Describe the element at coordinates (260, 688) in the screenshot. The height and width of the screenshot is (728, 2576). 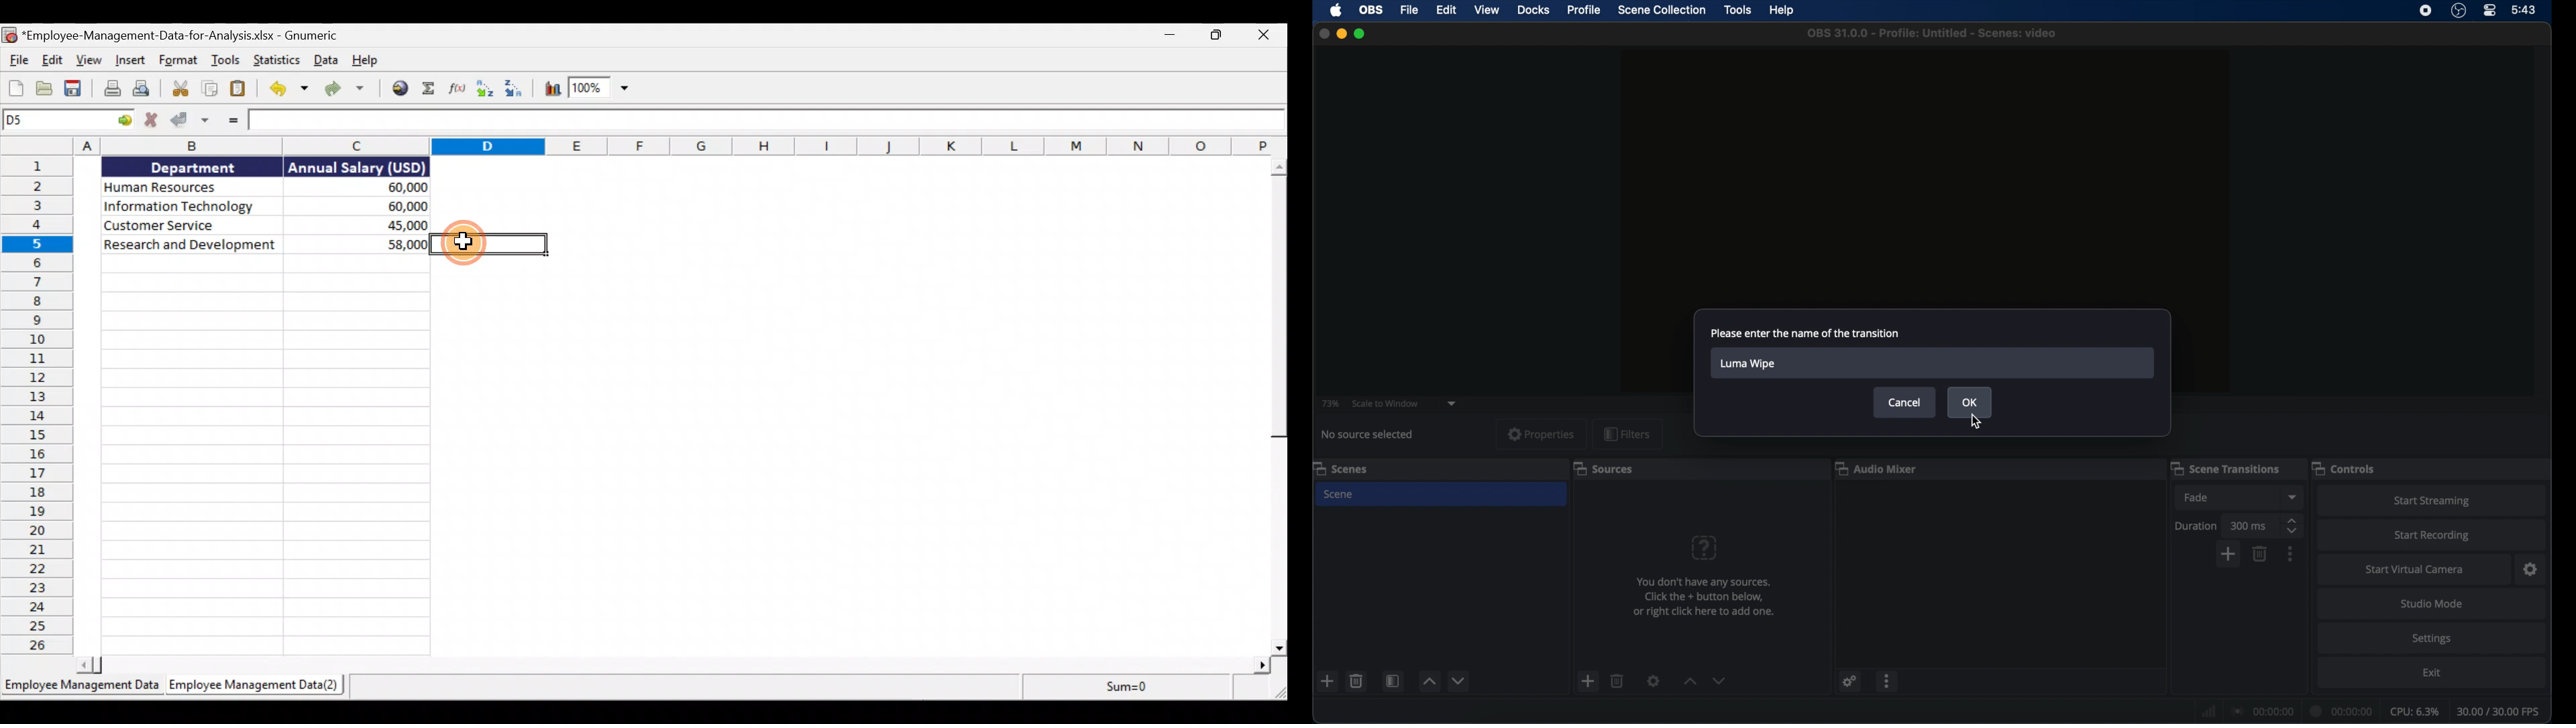
I see `Sheet 2` at that location.